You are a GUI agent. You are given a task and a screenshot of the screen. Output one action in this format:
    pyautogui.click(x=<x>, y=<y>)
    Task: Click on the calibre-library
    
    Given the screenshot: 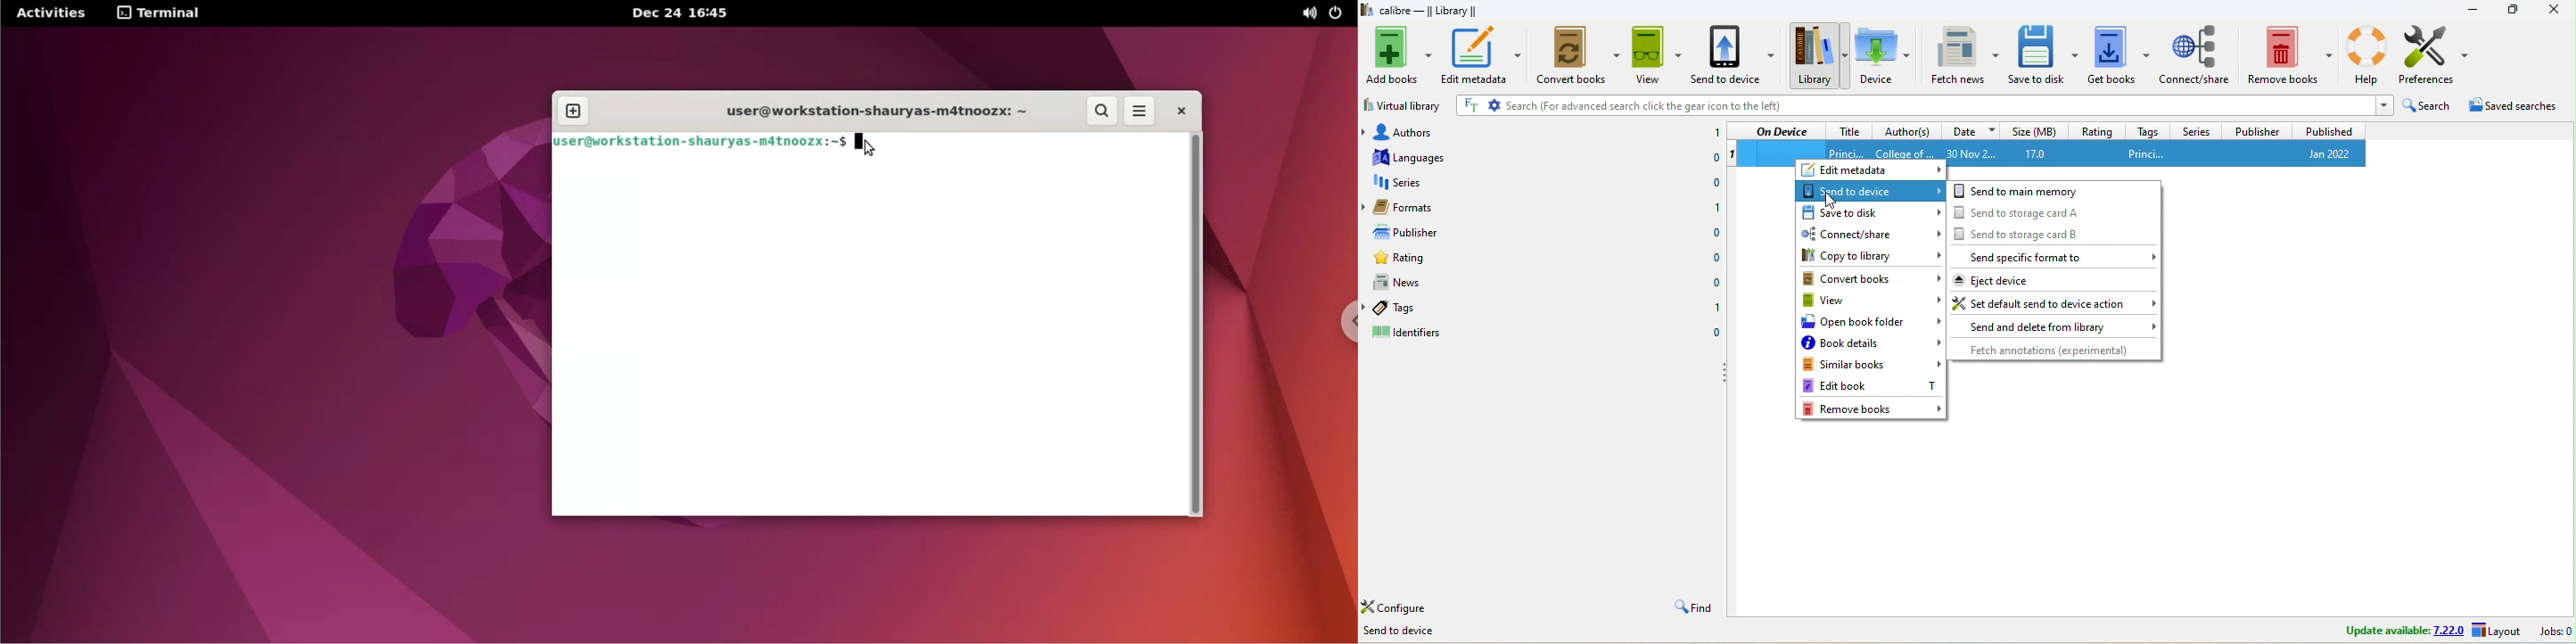 What is the action you would take?
    pyautogui.click(x=1434, y=12)
    